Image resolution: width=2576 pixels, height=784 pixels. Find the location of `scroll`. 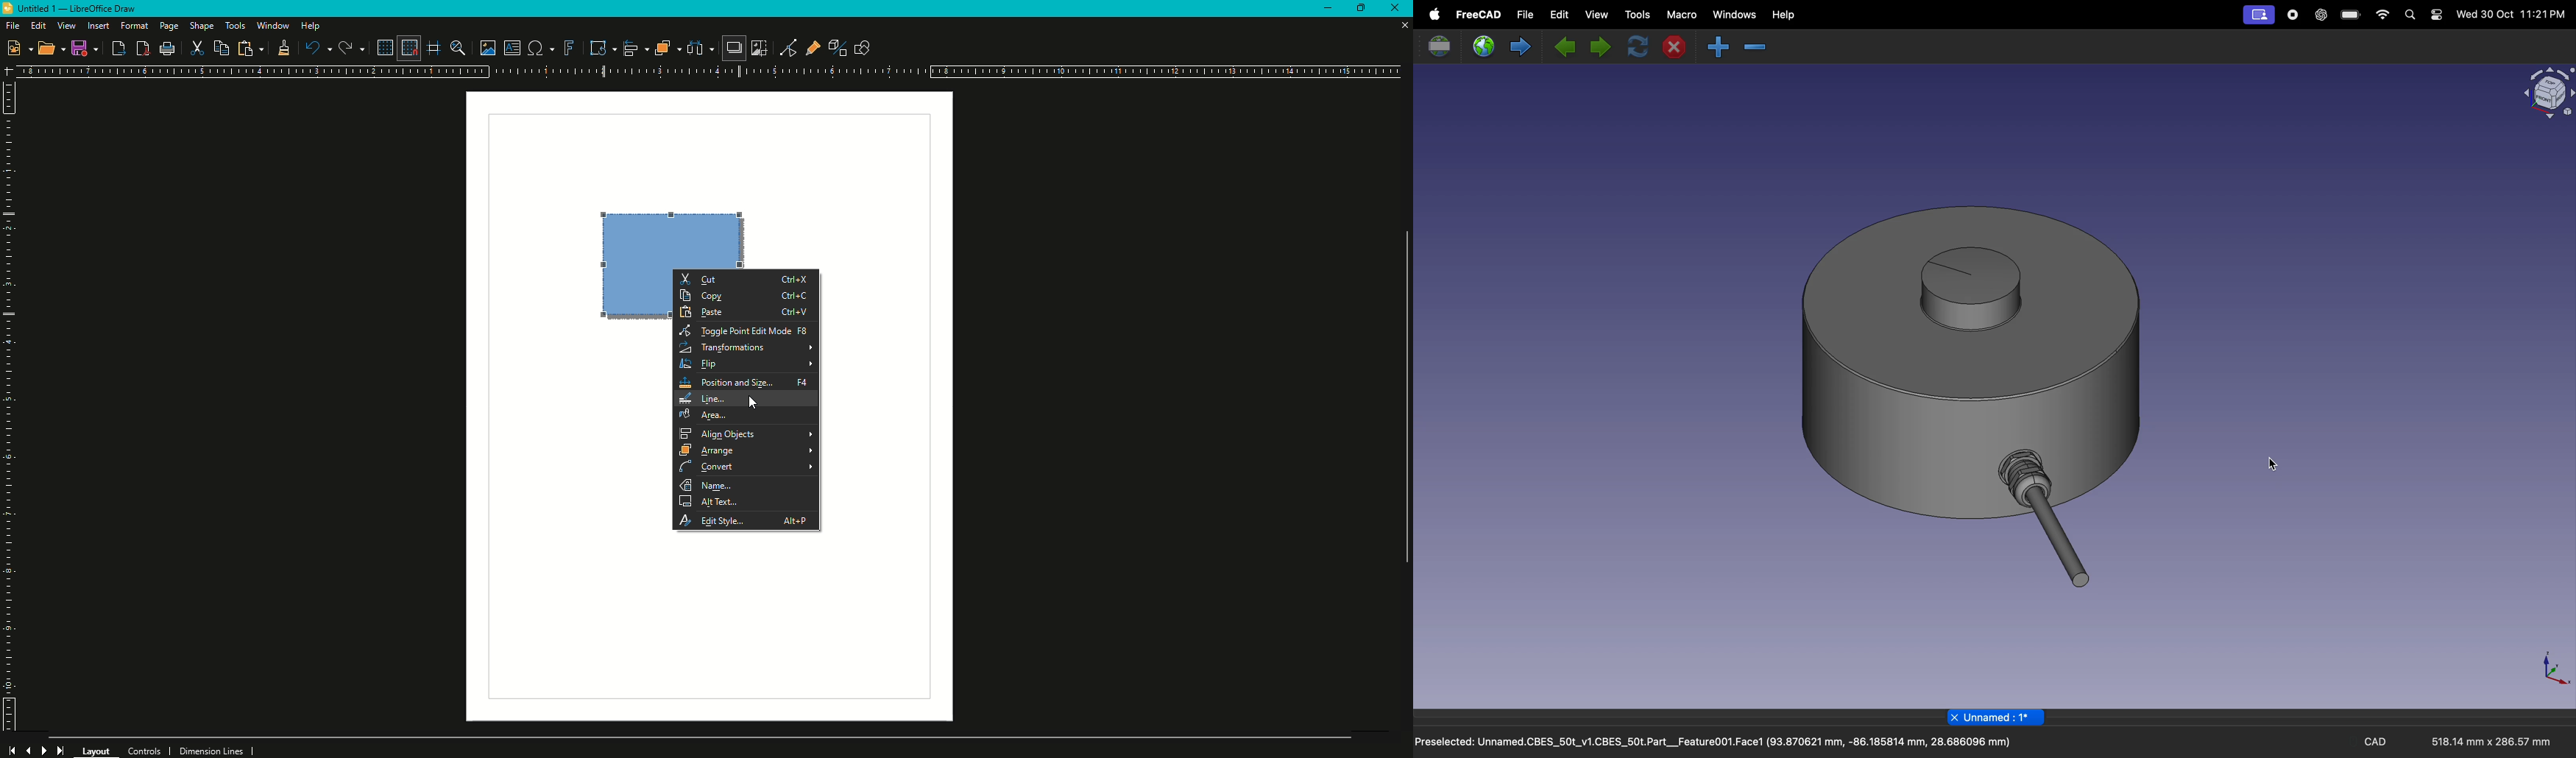

scroll is located at coordinates (1399, 408).